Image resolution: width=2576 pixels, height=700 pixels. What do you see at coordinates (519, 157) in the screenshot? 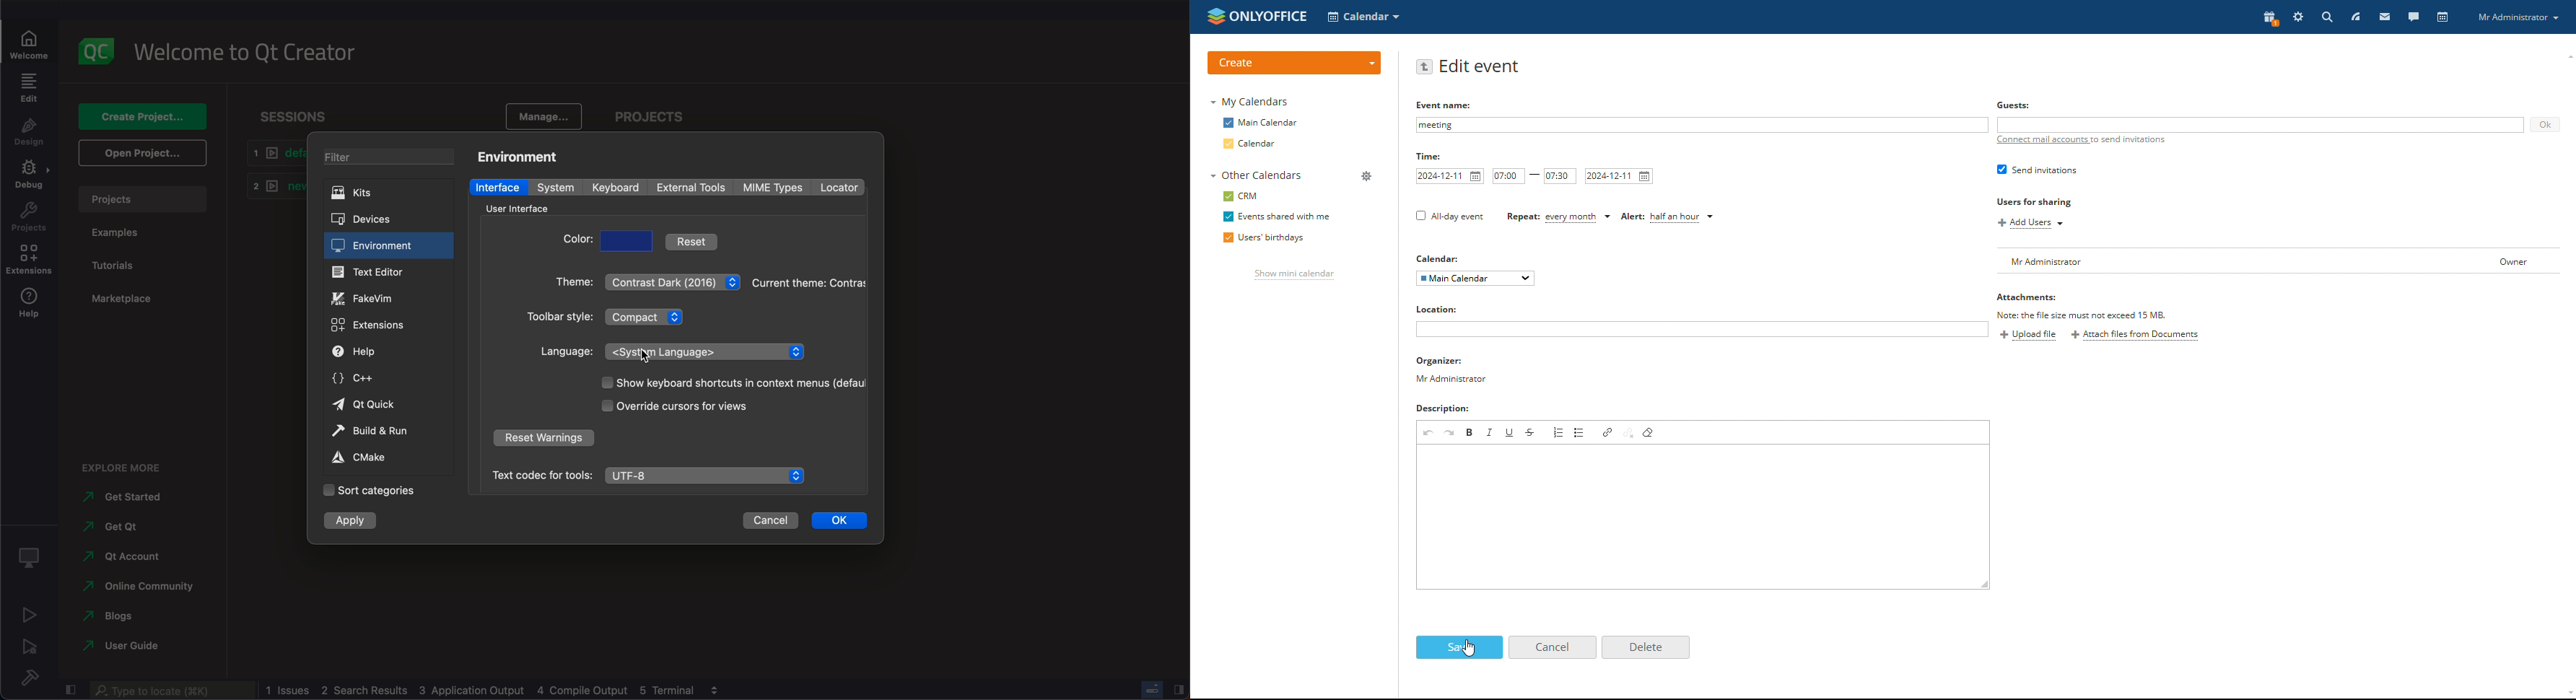
I see `environment` at bounding box center [519, 157].